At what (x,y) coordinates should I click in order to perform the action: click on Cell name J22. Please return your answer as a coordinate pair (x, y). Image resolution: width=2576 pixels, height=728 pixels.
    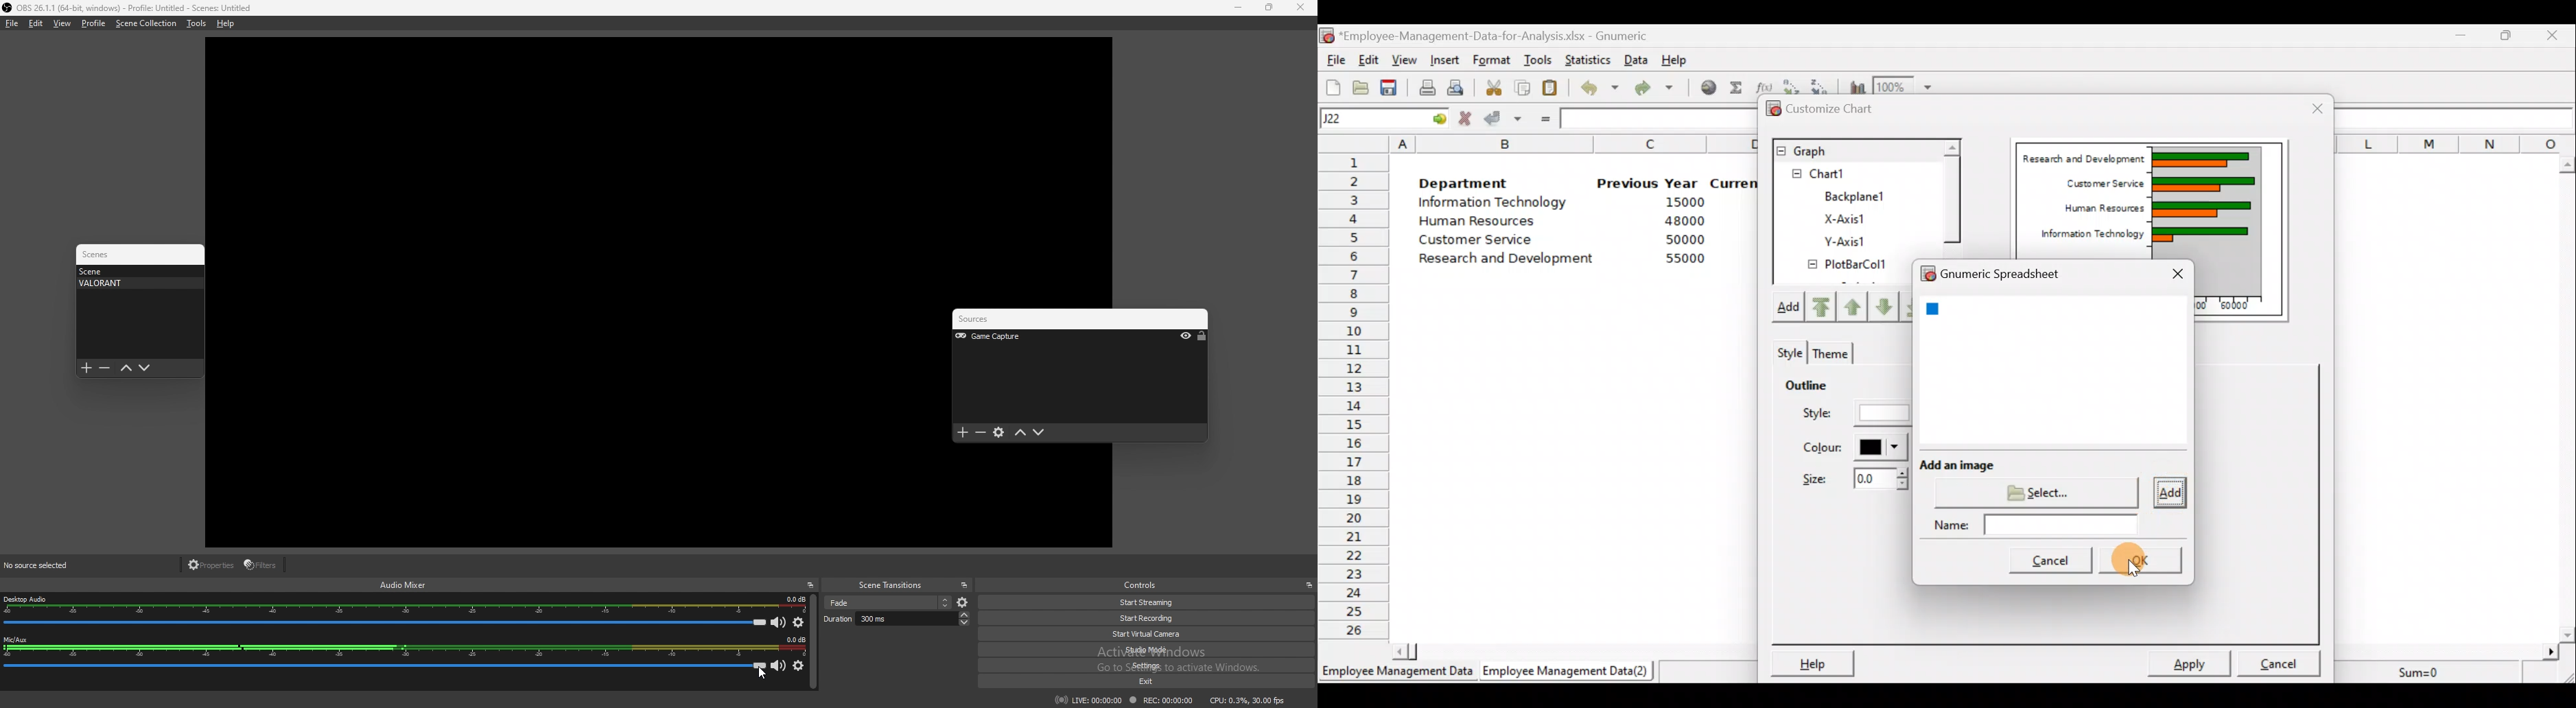
    Looking at the image, I should click on (1367, 119).